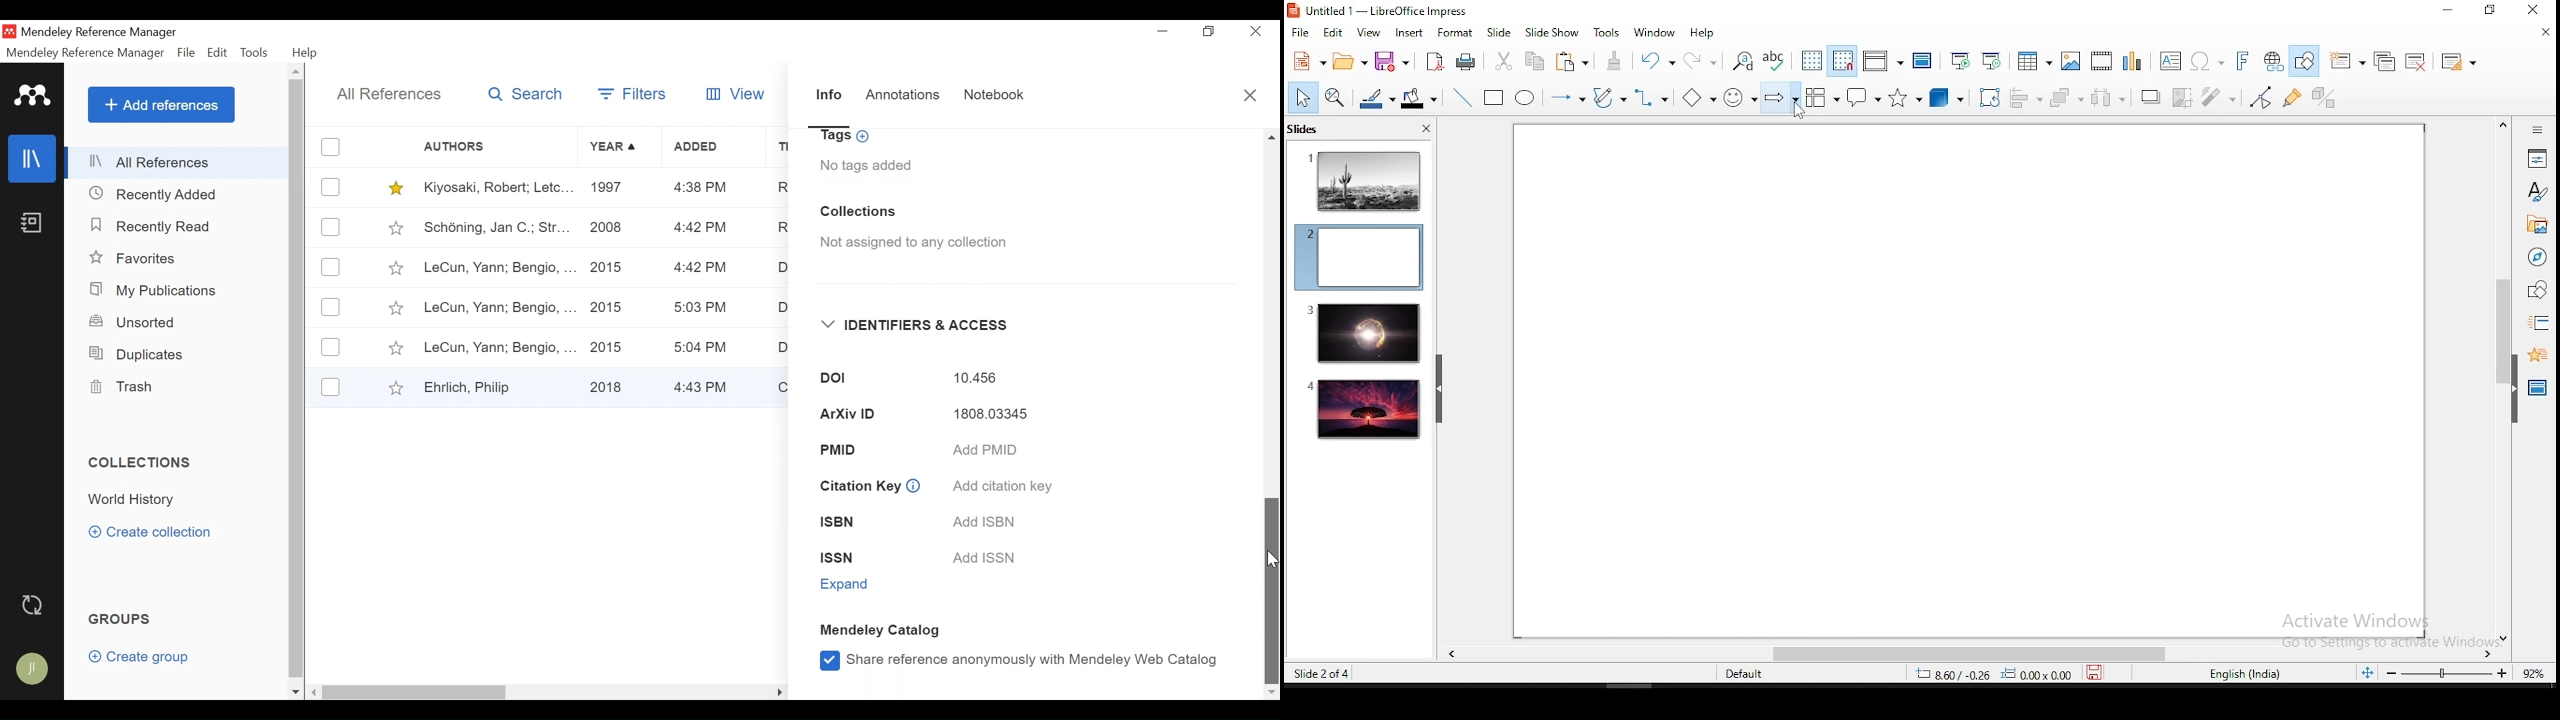  Describe the element at coordinates (1333, 33) in the screenshot. I see `edit` at that location.